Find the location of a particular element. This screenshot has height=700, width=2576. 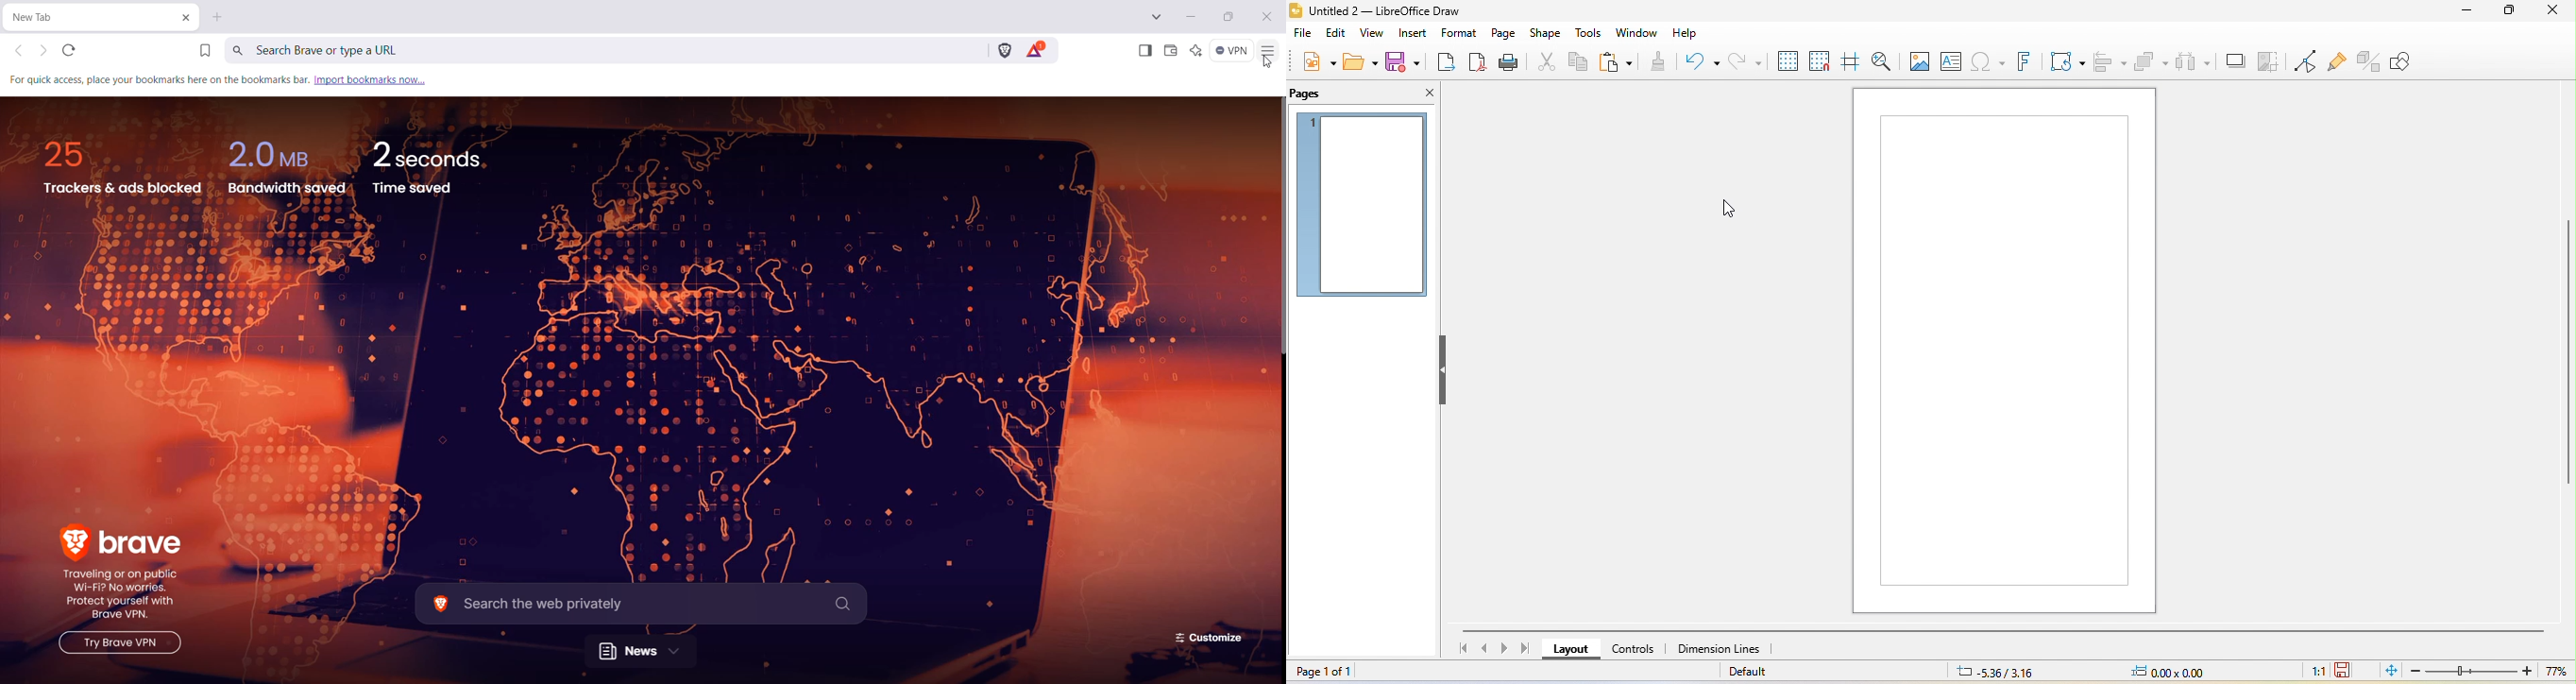

Changed the canvas size  is located at coordinates (2008, 351).